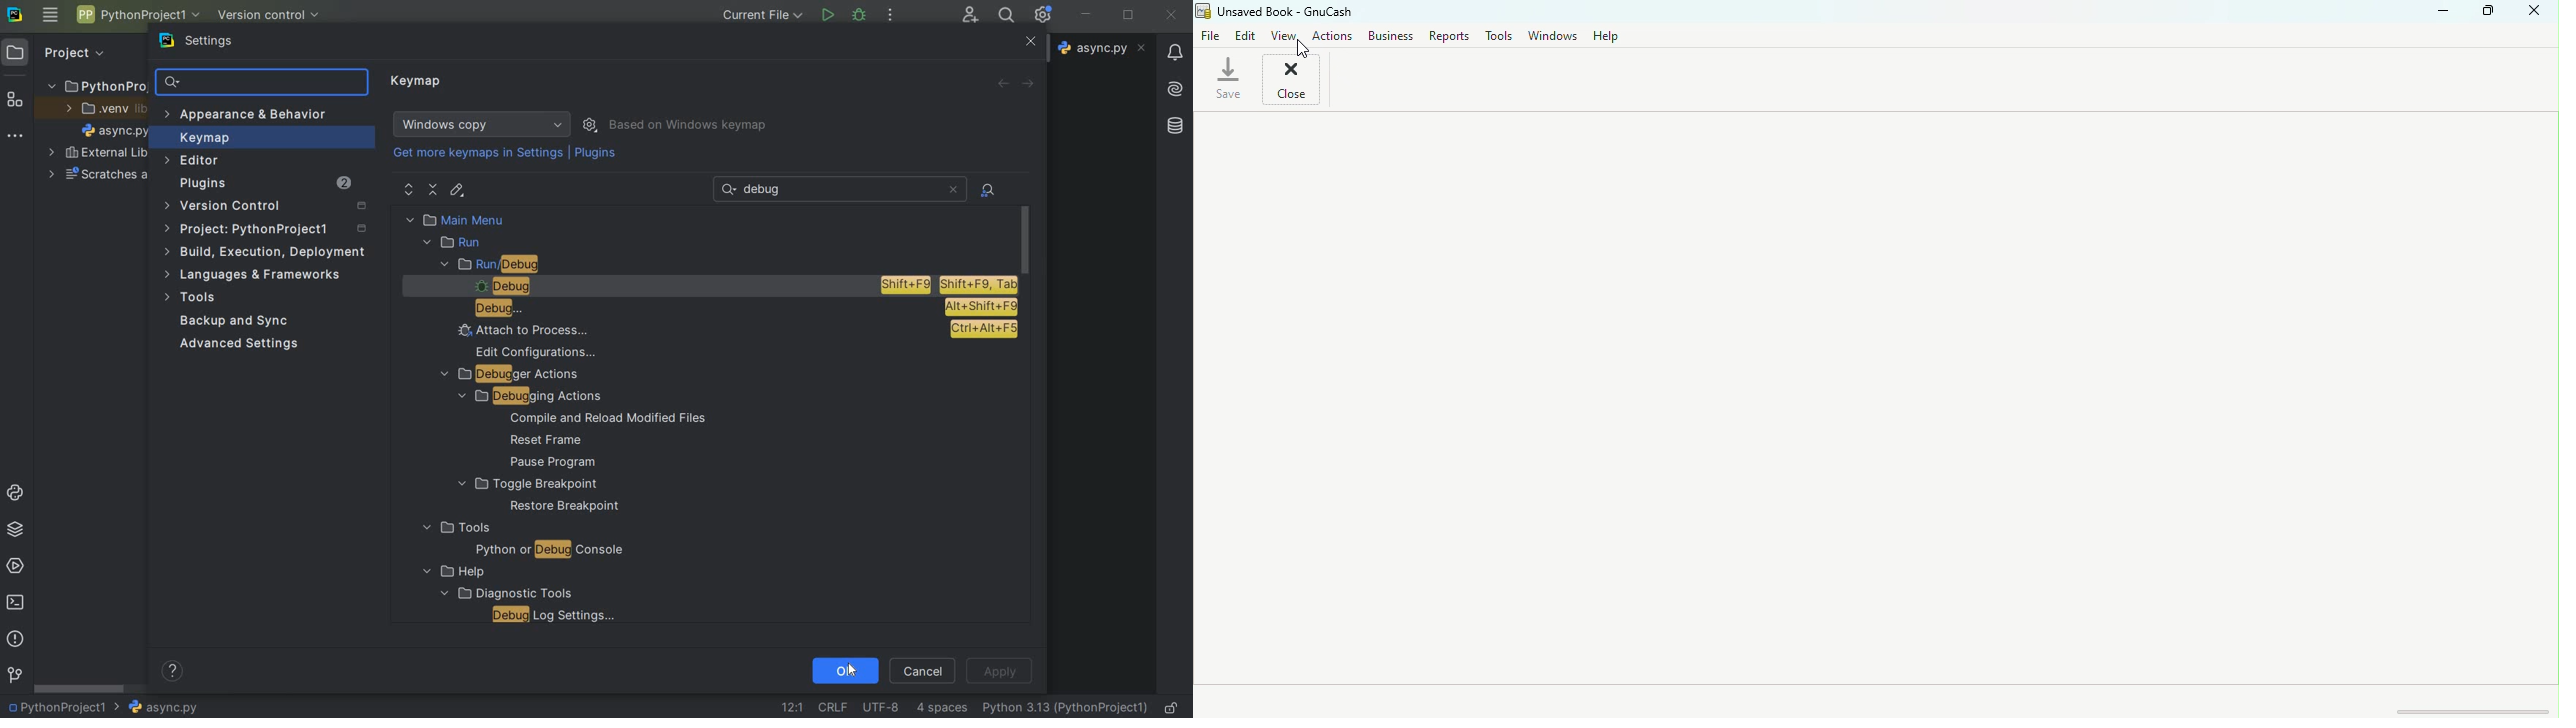  What do you see at coordinates (832, 708) in the screenshot?
I see `line separator` at bounding box center [832, 708].